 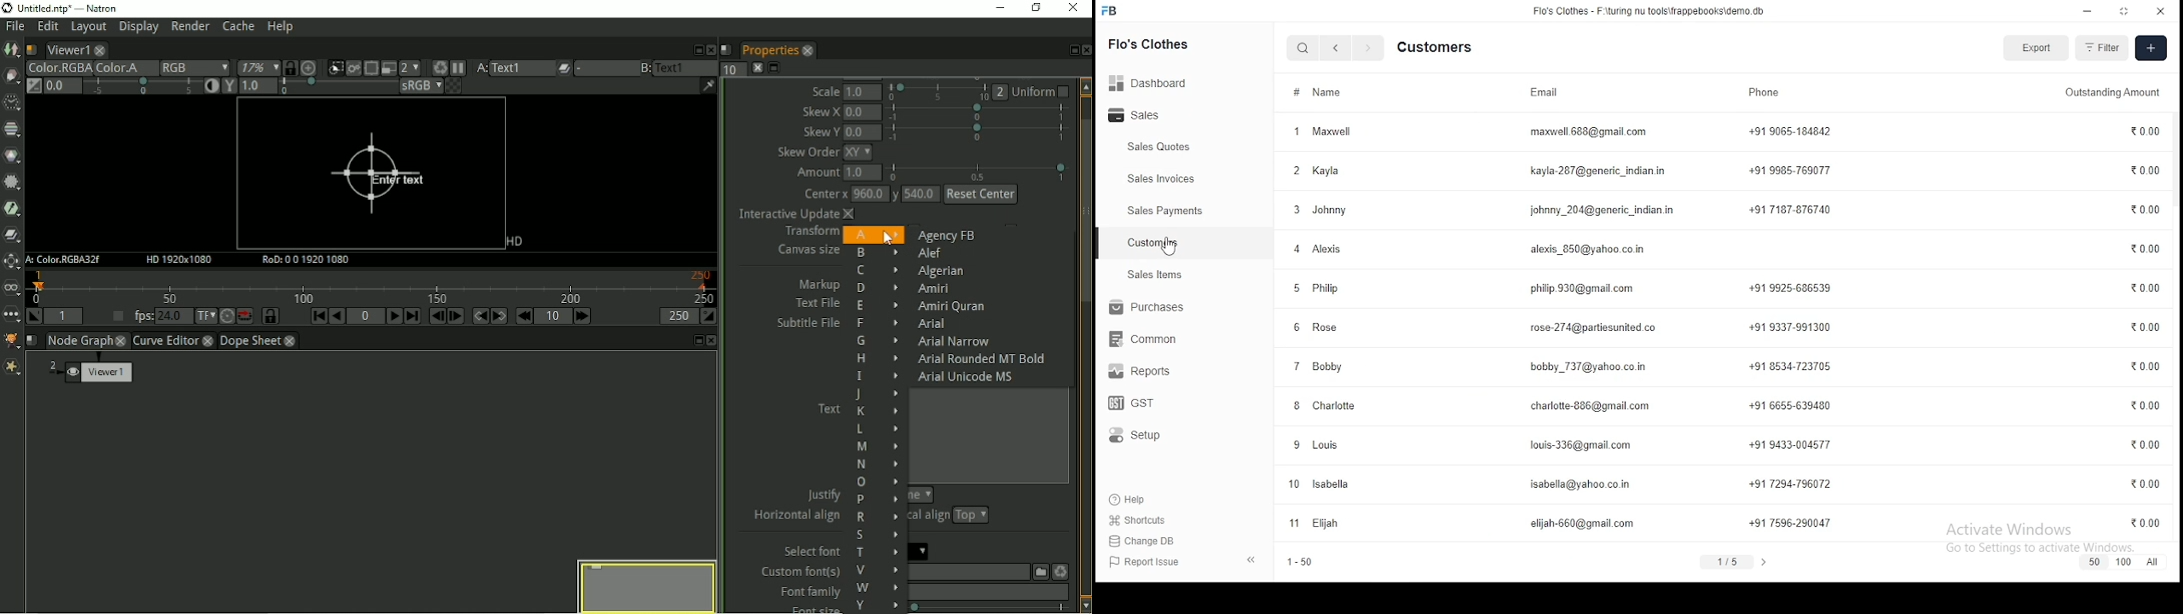 What do you see at coordinates (1297, 132) in the screenshot?
I see `1` at bounding box center [1297, 132].